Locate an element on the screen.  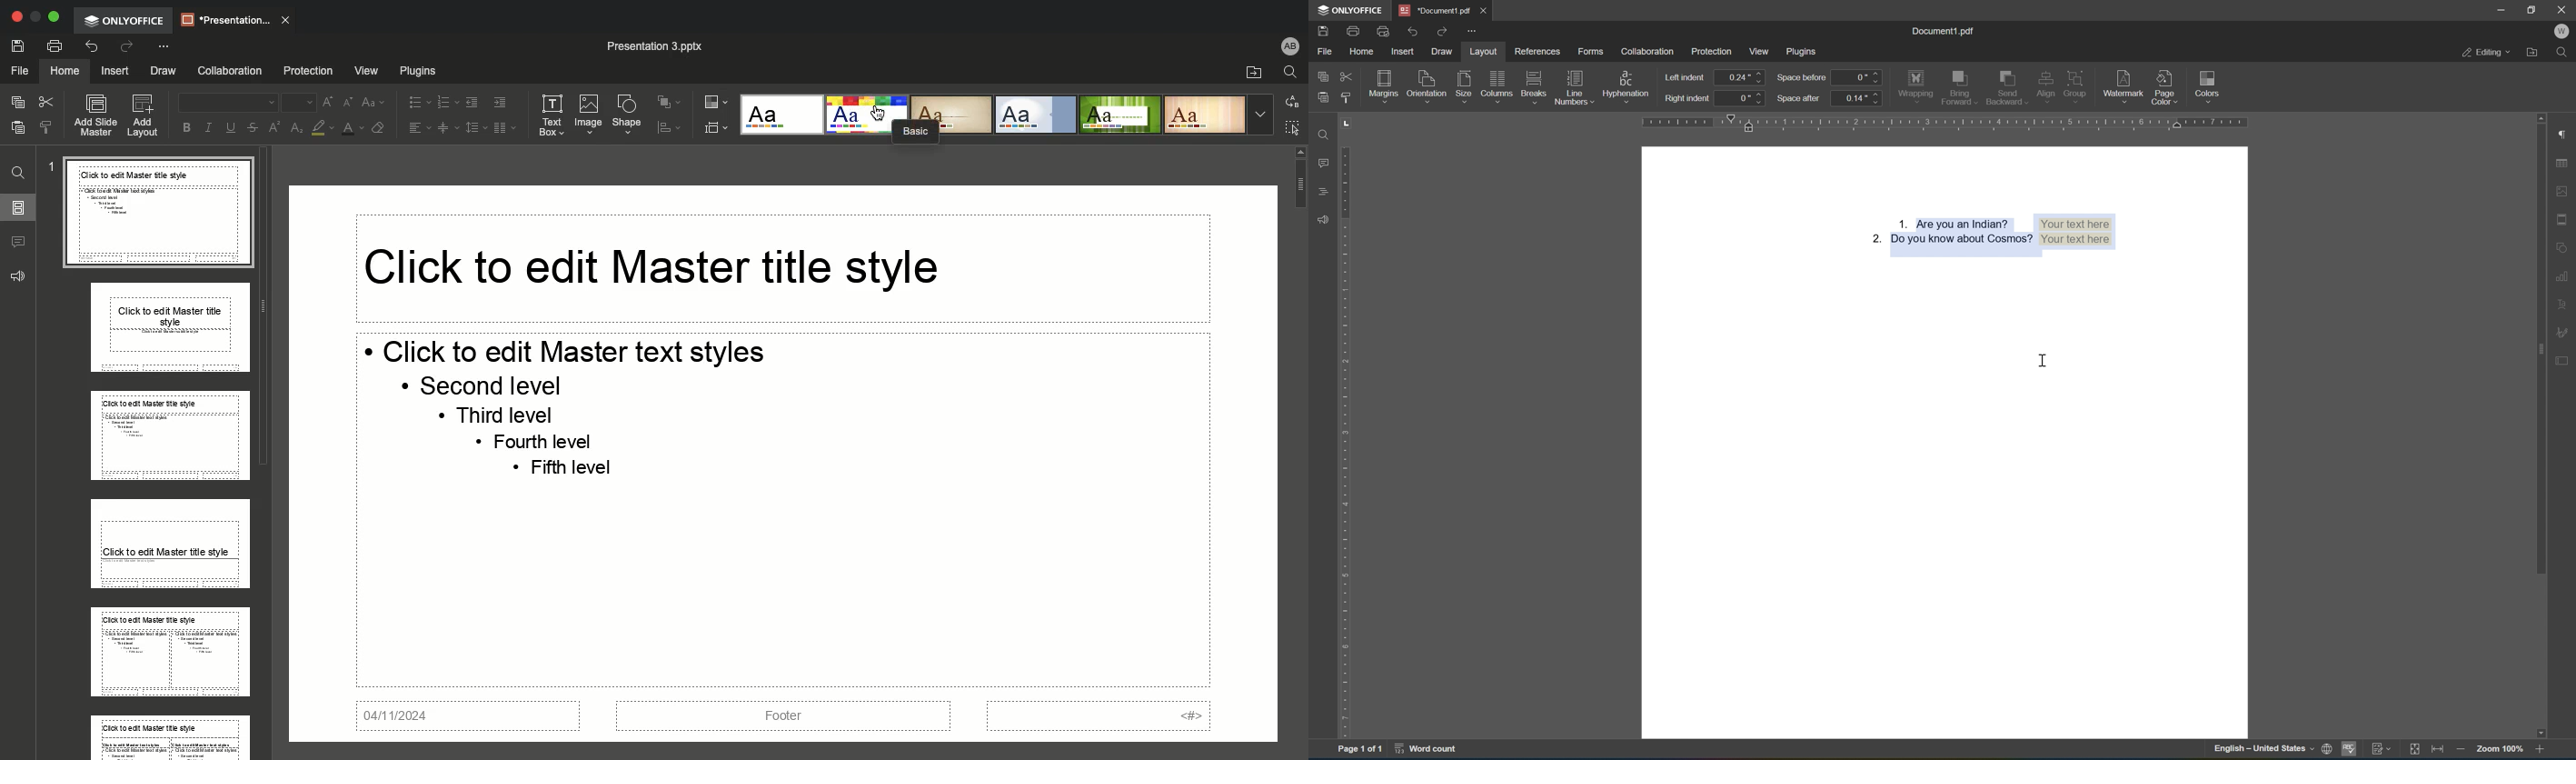
More styles is located at coordinates (1258, 115).